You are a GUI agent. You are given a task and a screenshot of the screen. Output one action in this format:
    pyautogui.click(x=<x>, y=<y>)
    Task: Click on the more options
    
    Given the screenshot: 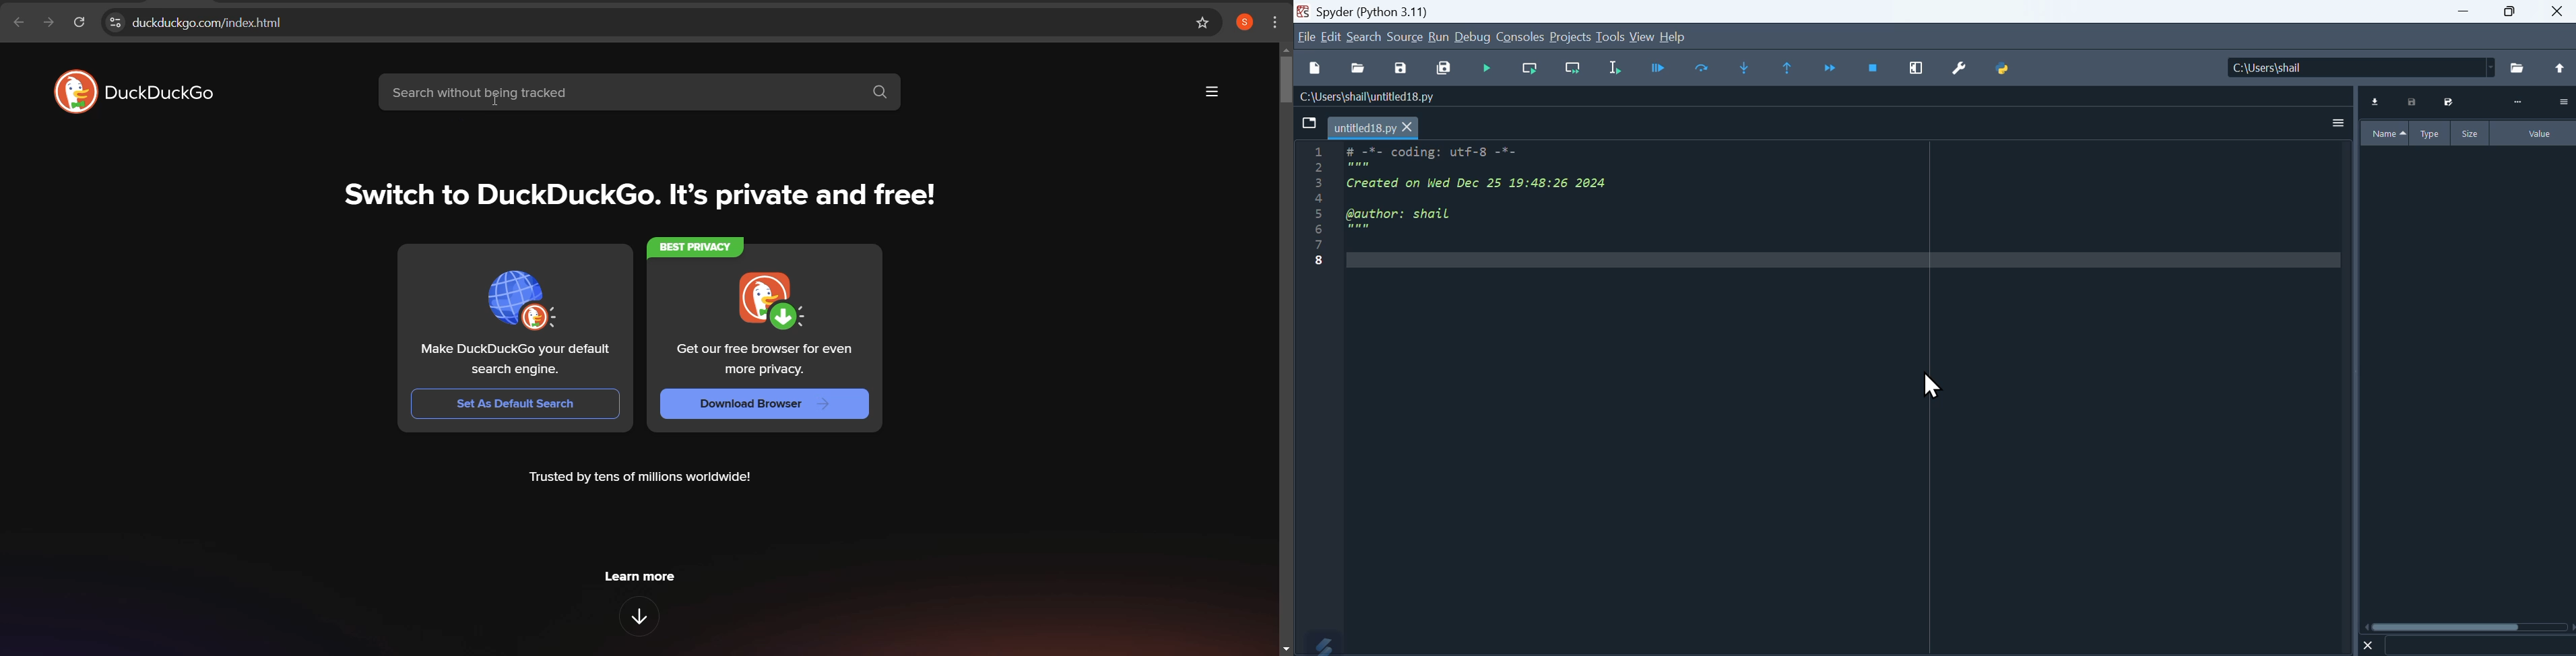 What is the action you would take?
    pyautogui.click(x=1211, y=92)
    